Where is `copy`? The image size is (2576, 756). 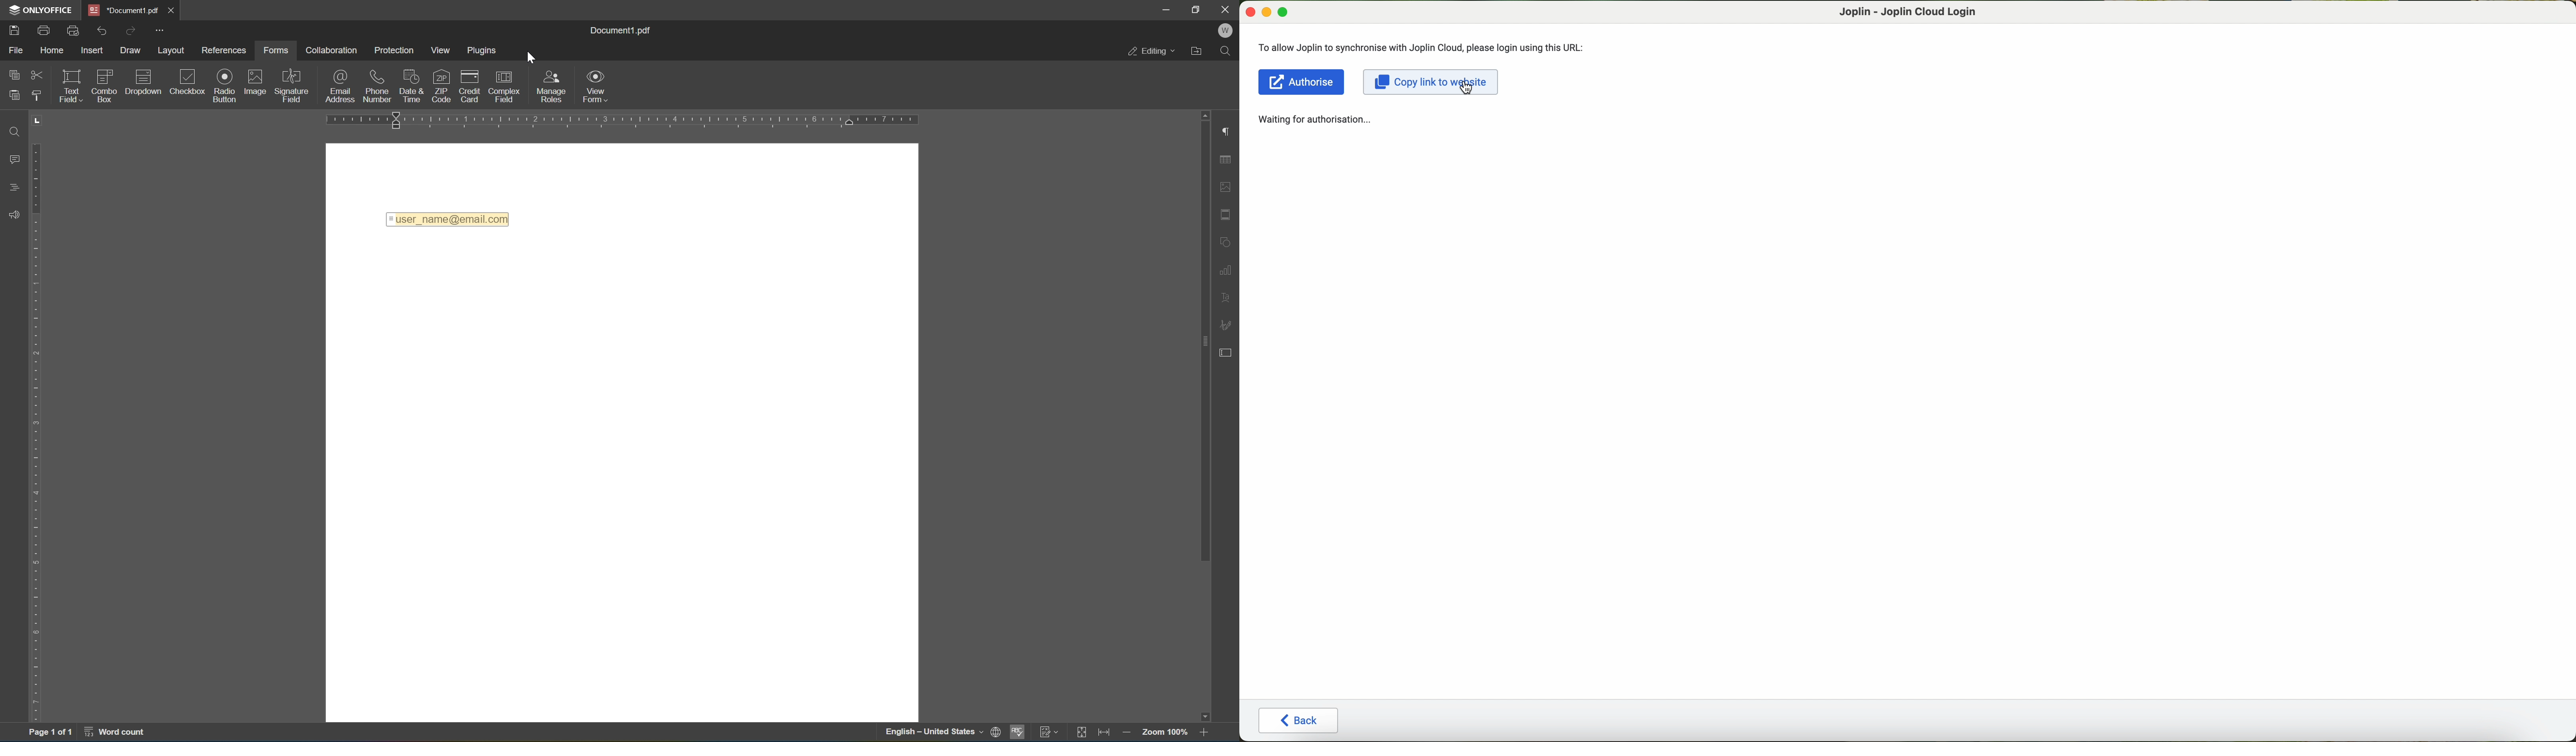 copy is located at coordinates (13, 73).